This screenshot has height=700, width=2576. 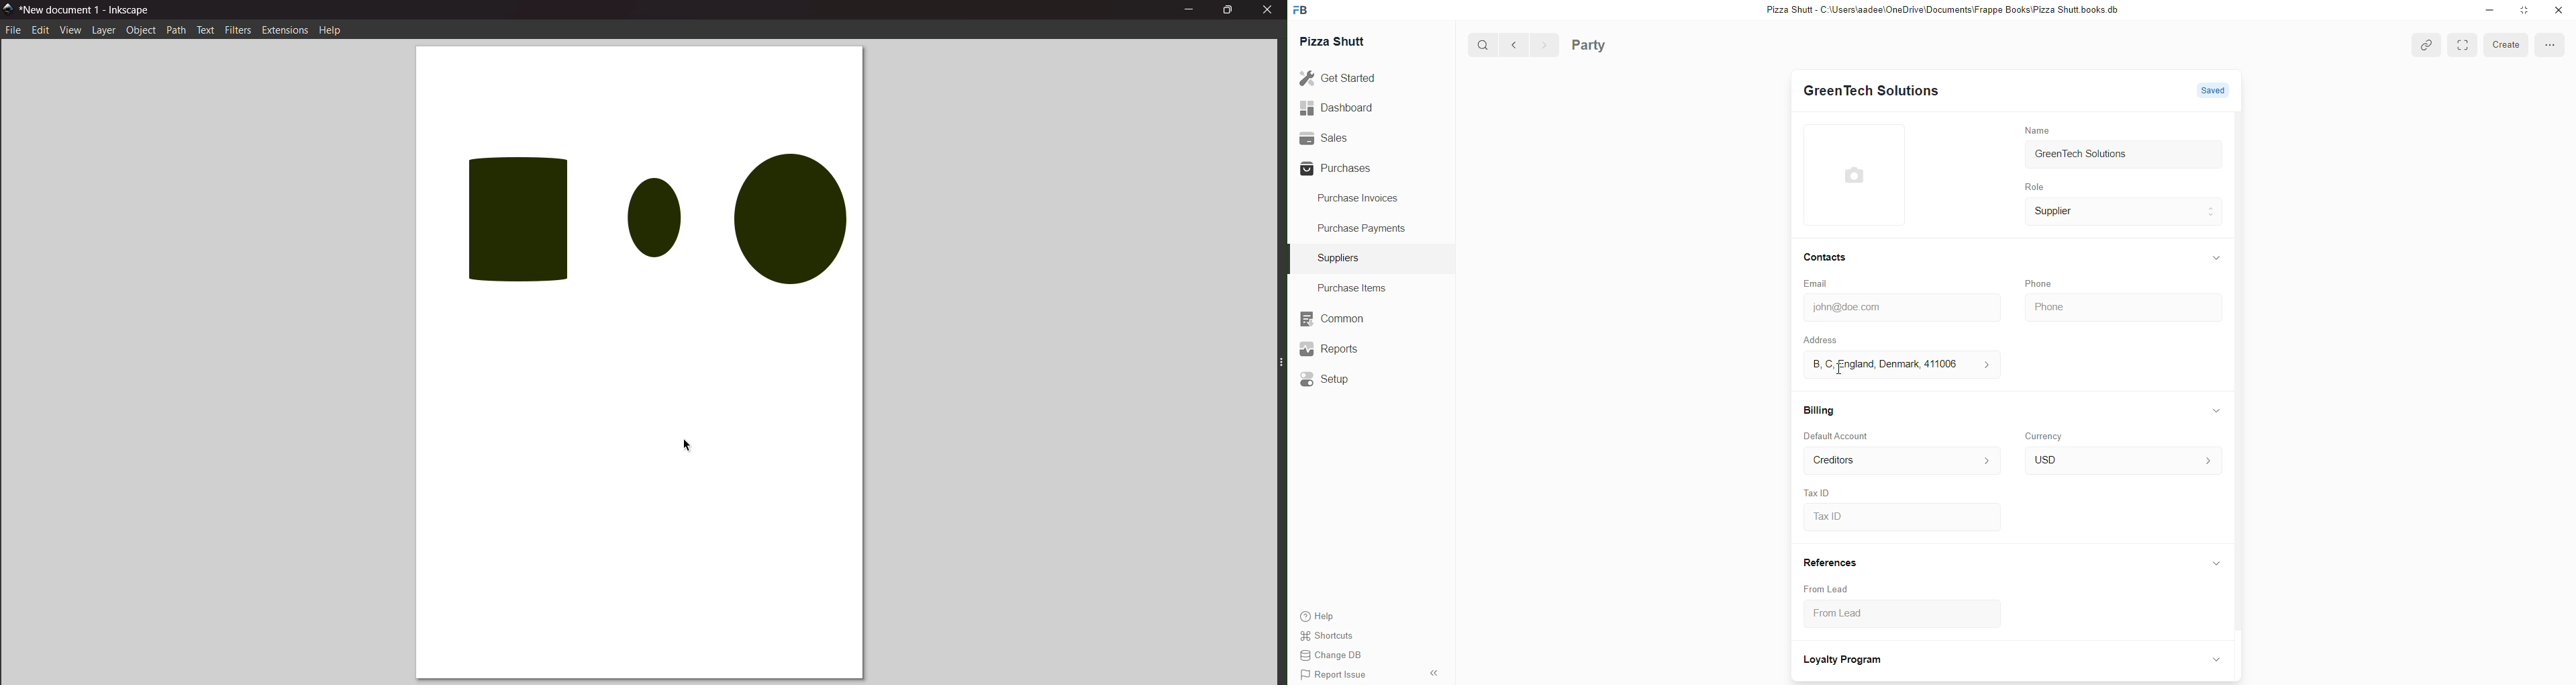 I want to click on link, so click(x=2424, y=45).